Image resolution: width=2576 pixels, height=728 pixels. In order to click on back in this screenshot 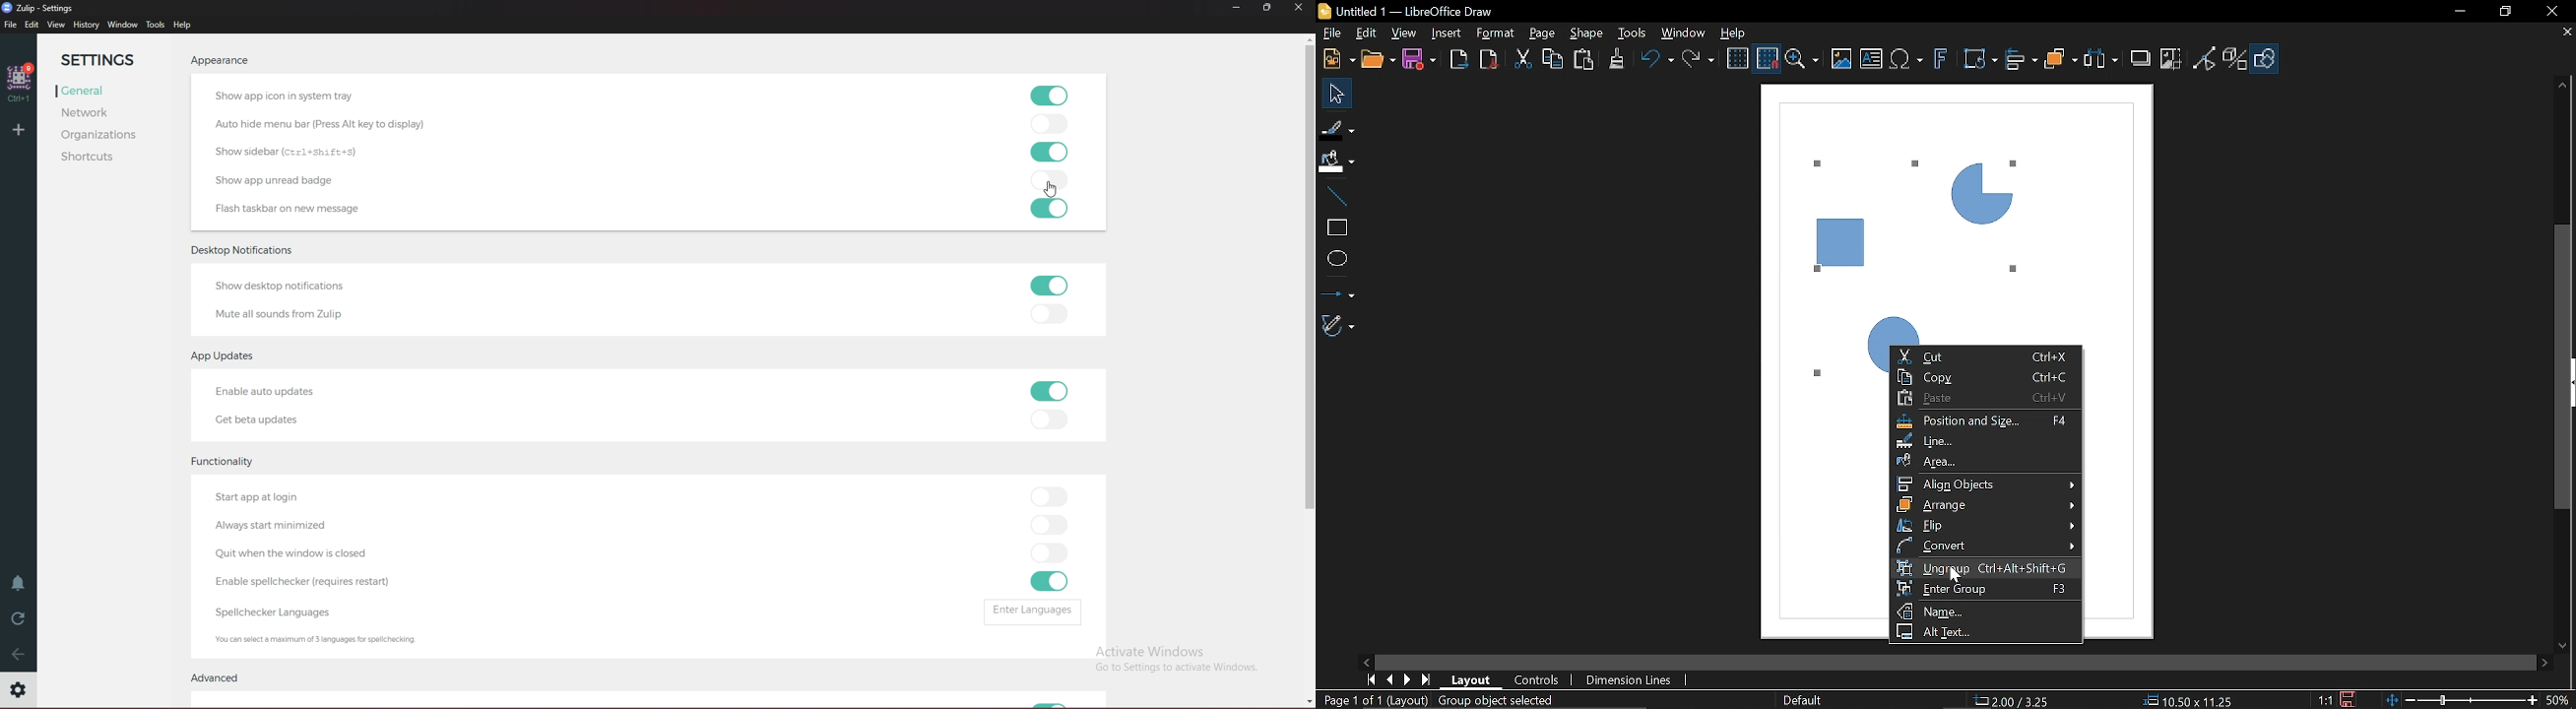, I will do `click(17, 657)`.